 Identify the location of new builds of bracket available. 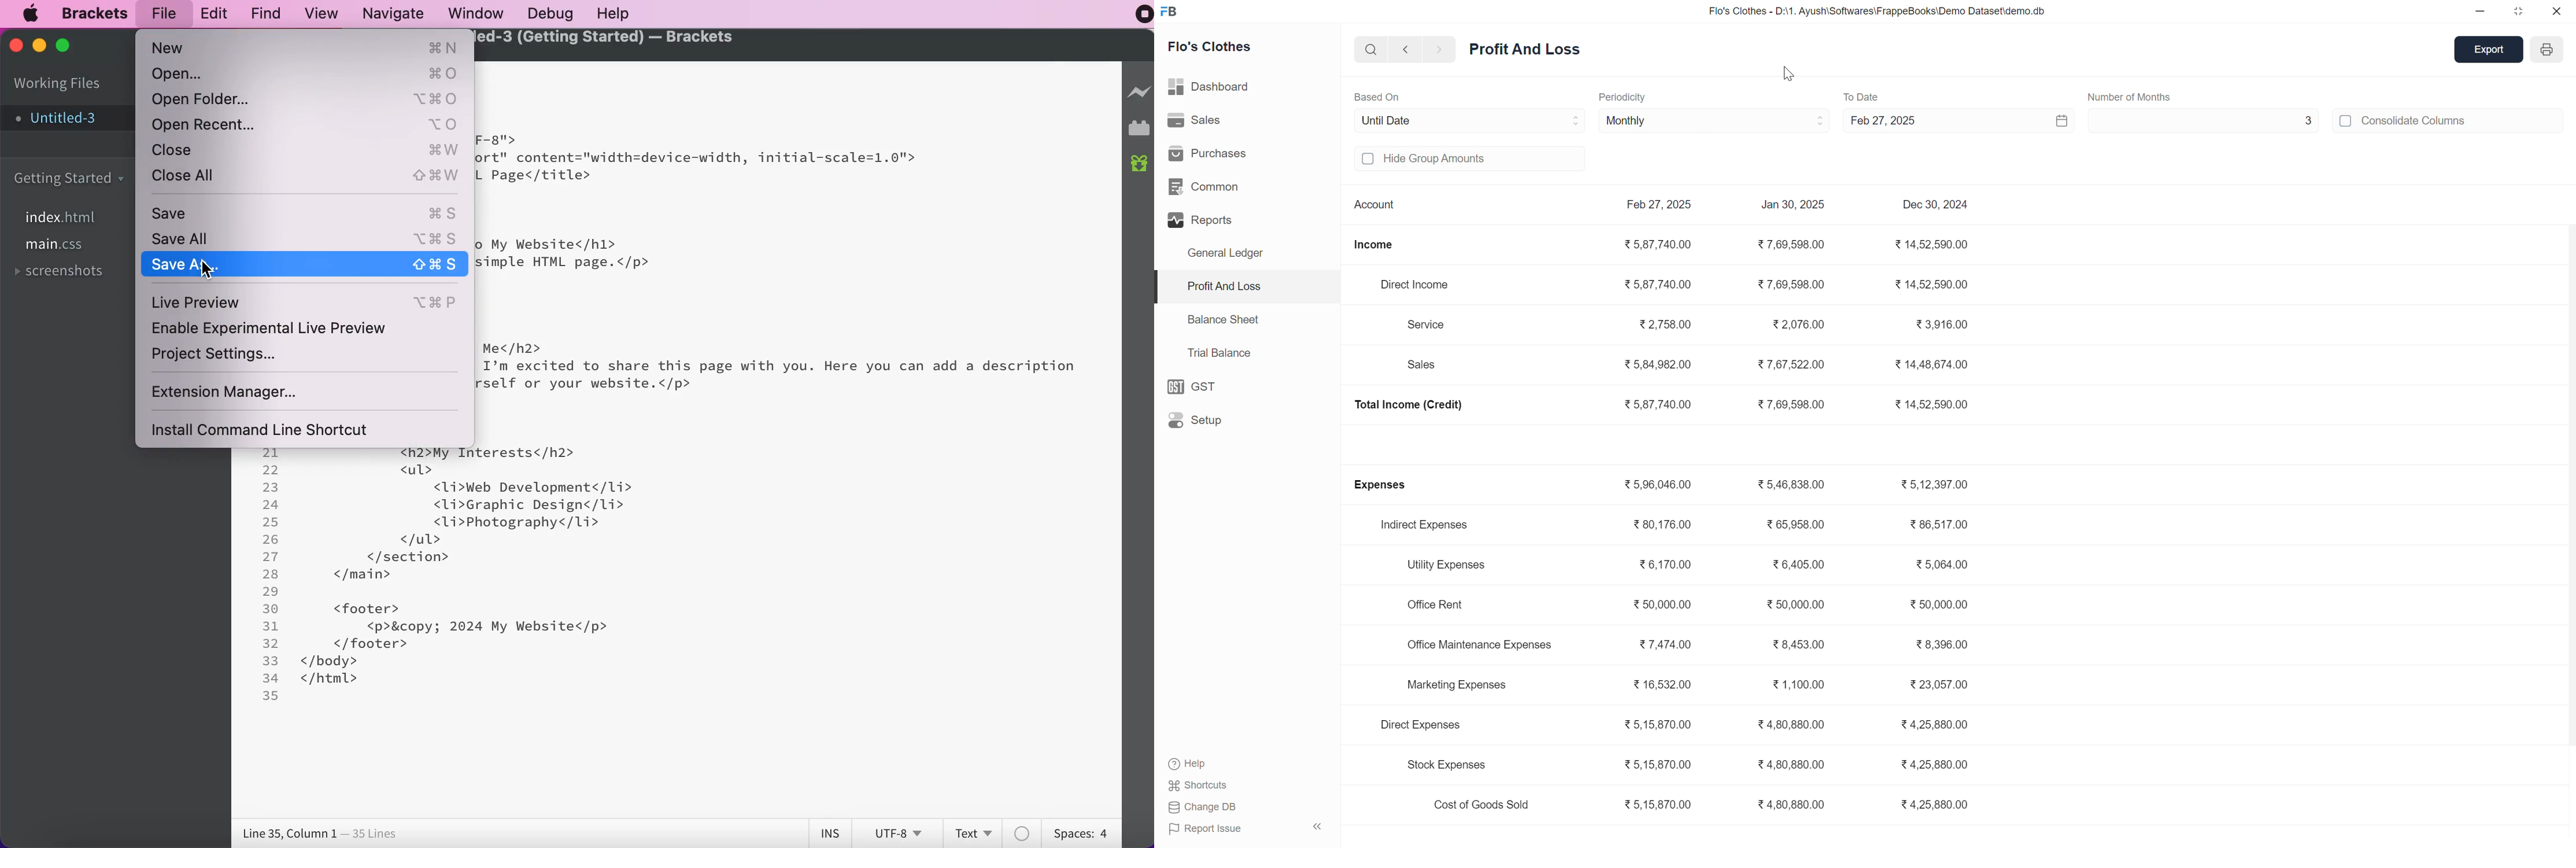
(1137, 161).